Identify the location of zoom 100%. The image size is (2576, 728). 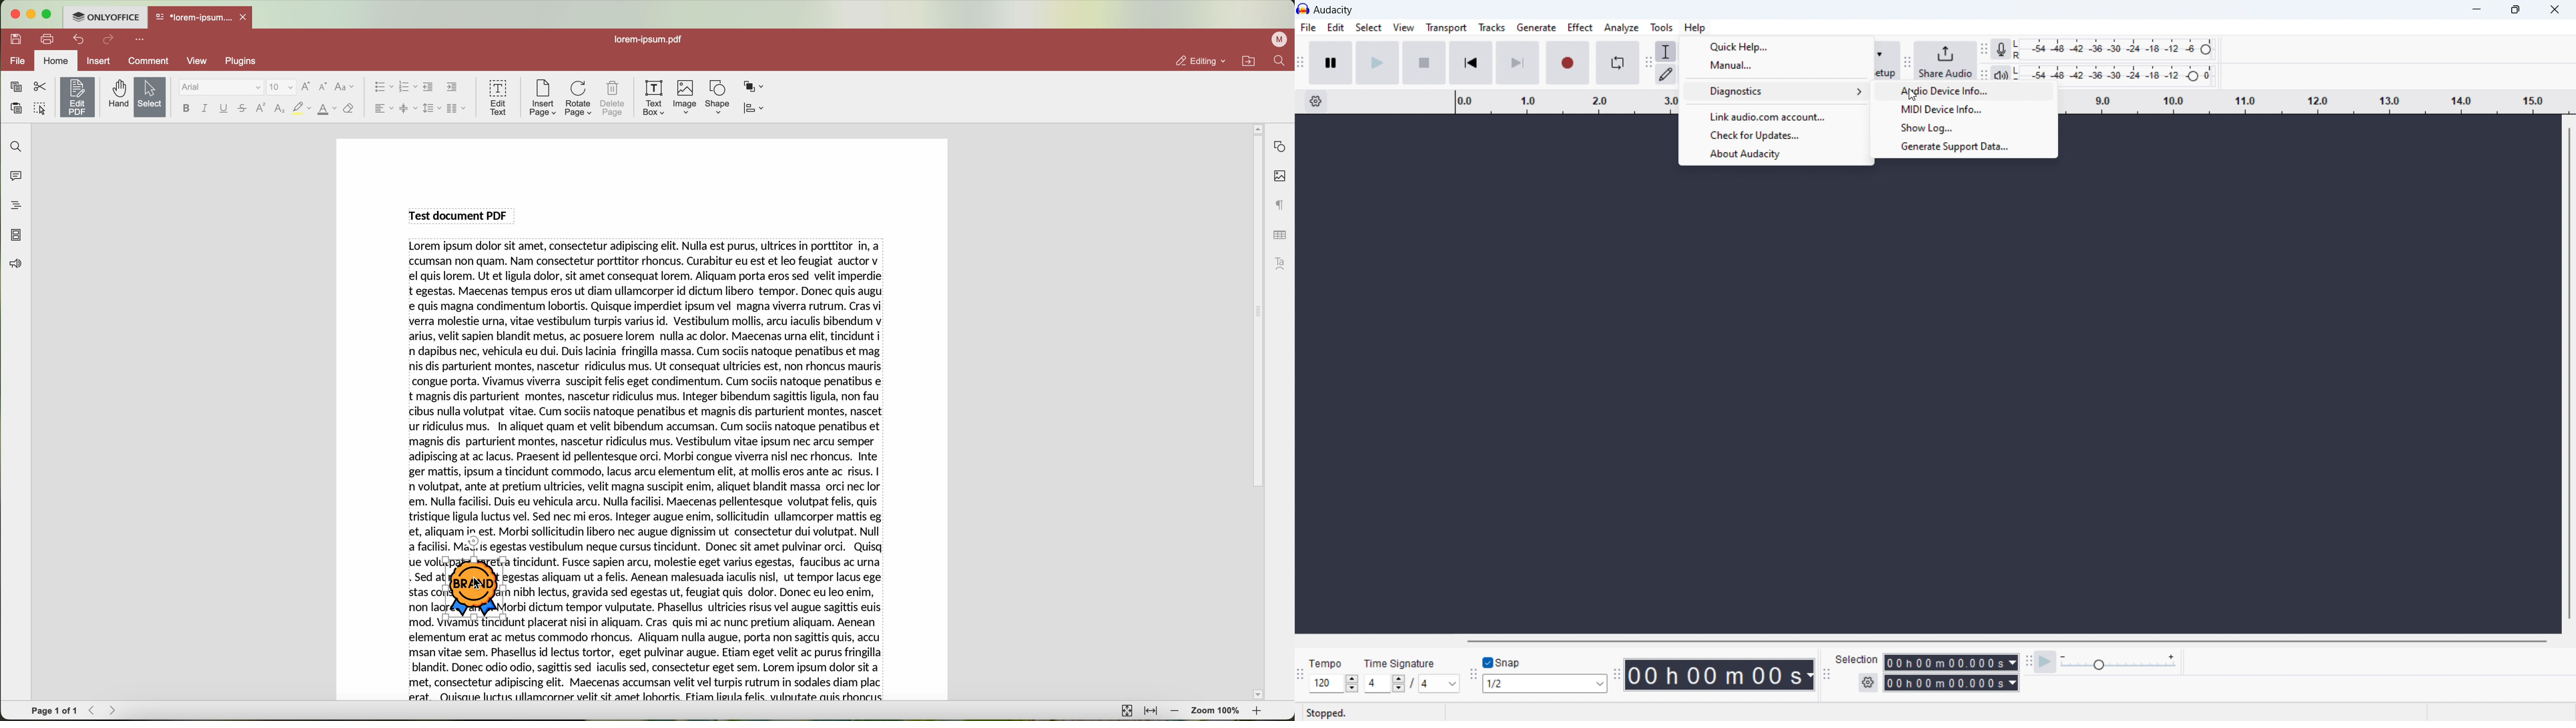
(1216, 712).